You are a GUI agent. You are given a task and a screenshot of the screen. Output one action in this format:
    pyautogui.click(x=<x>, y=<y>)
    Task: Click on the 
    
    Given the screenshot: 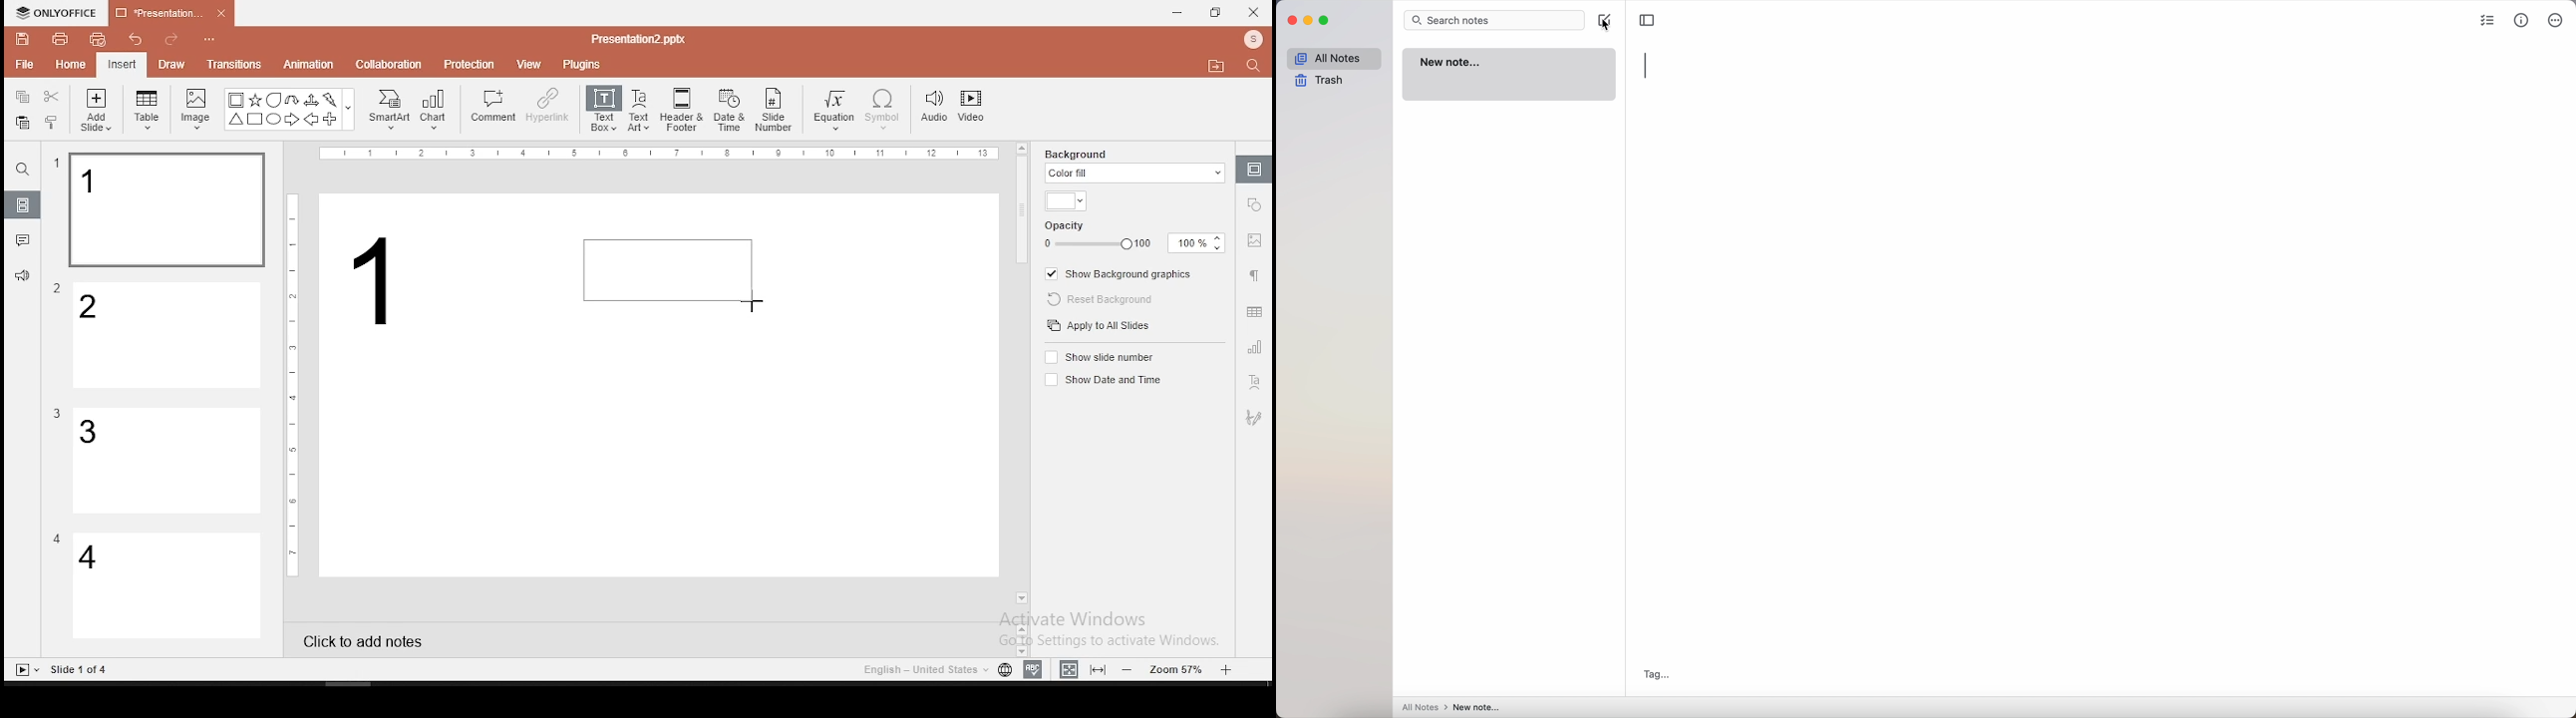 What is the action you would take?
    pyautogui.click(x=57, y=538)
    